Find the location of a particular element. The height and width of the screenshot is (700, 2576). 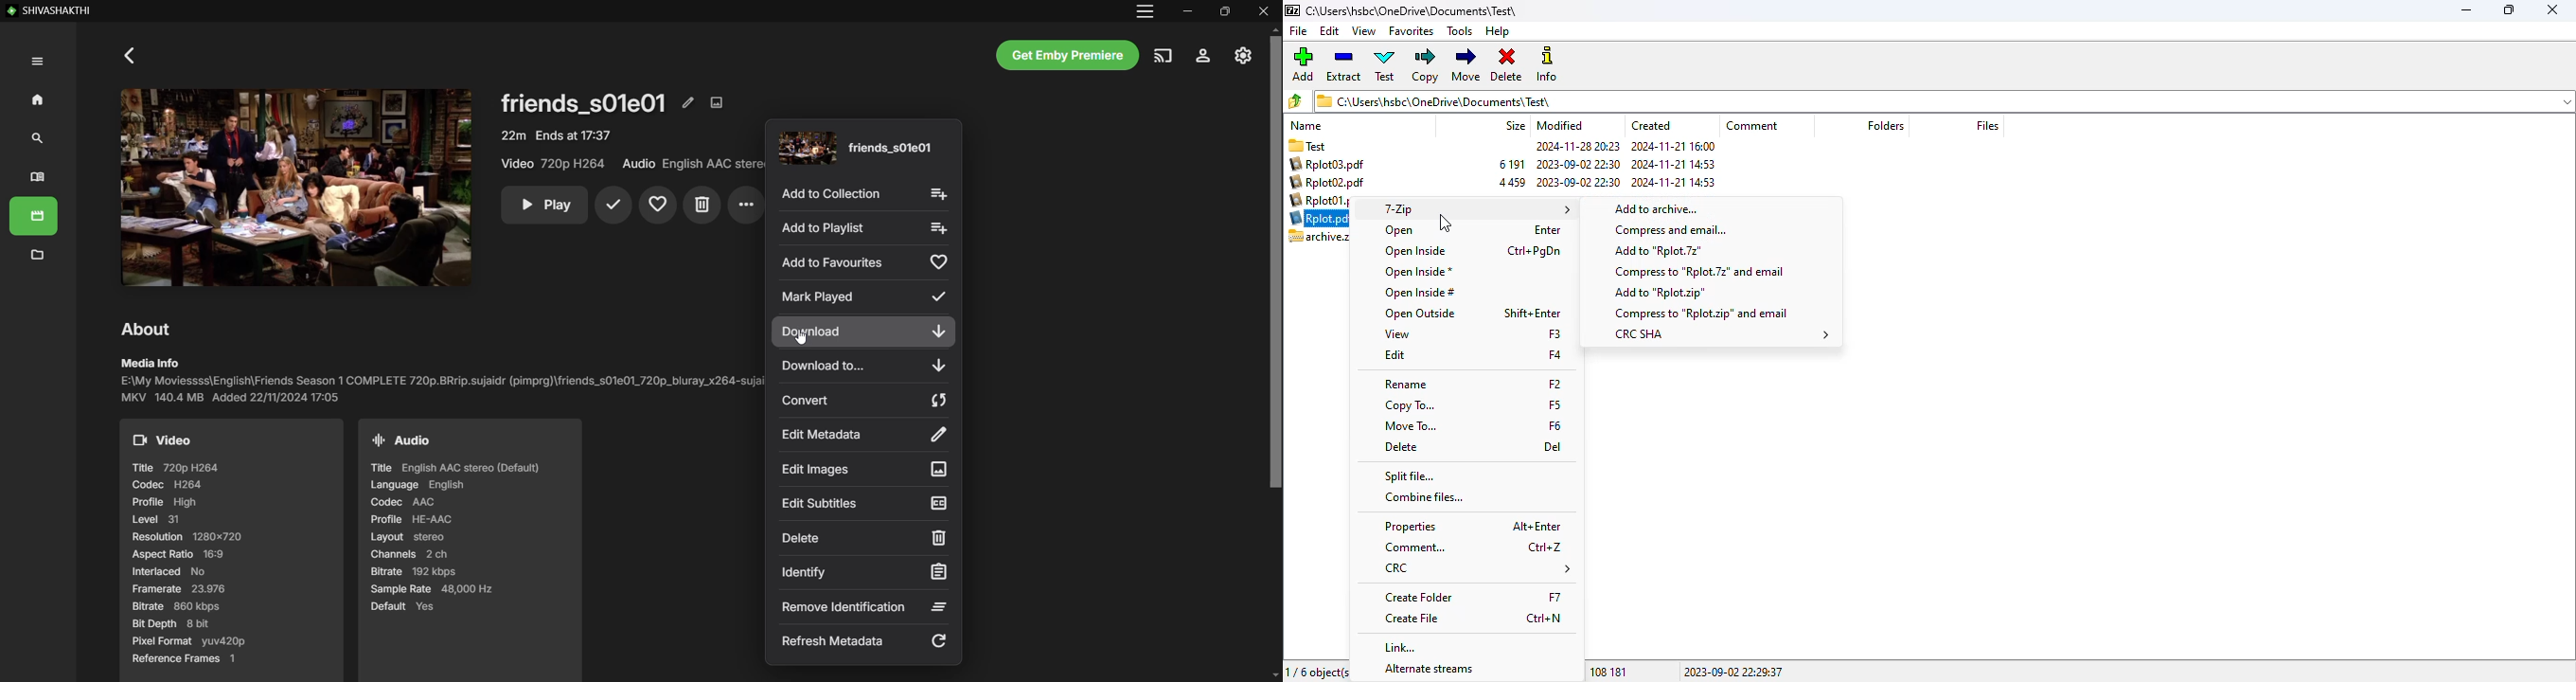

CRC SHA is located at coordinates (1722, 334).